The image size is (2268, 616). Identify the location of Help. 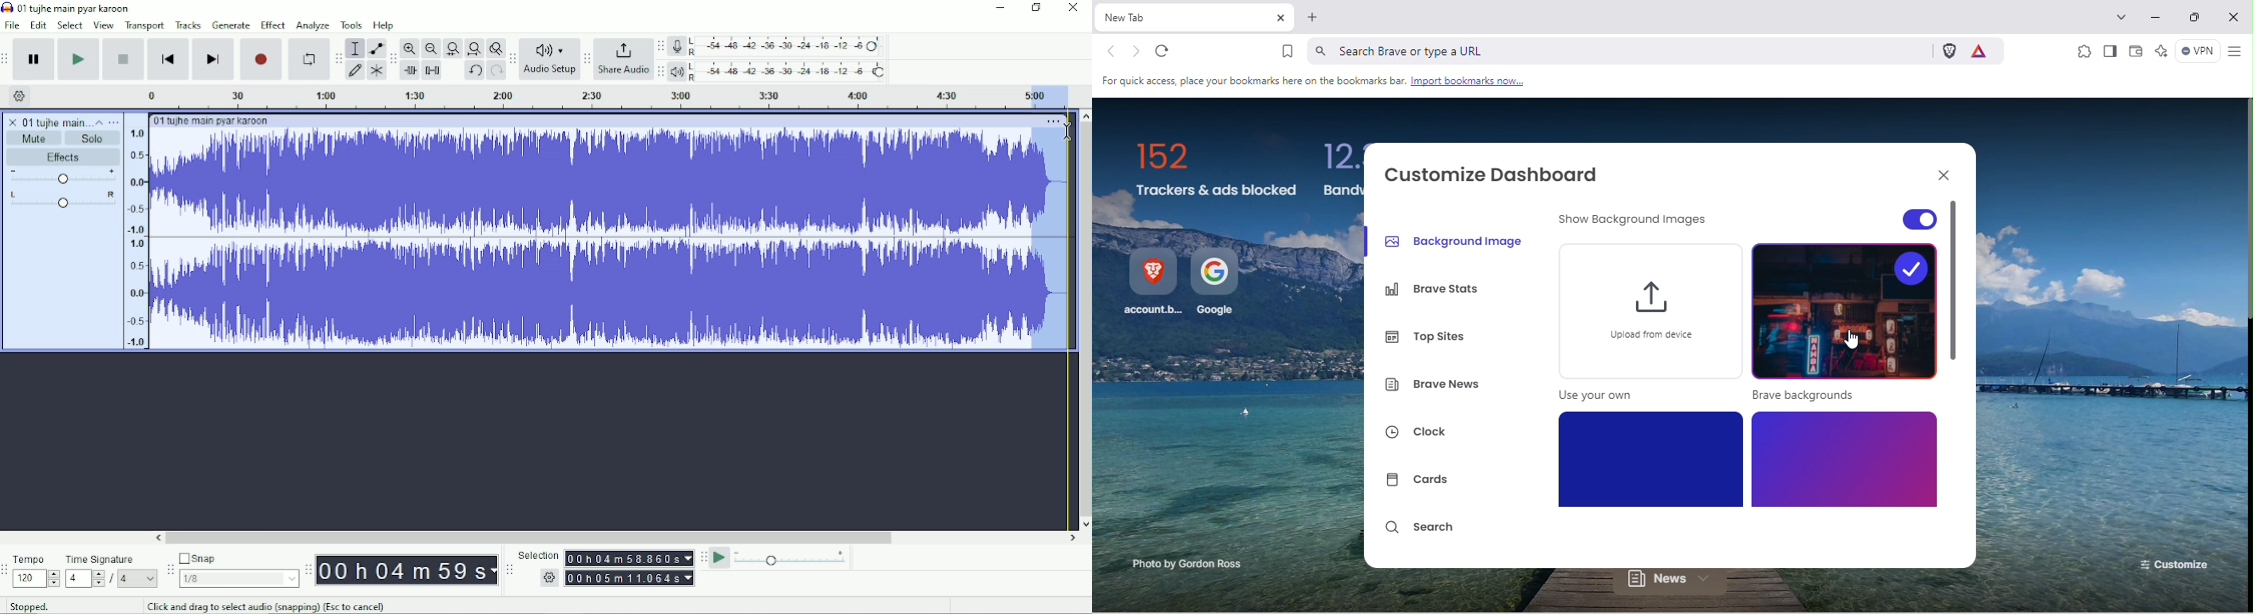
(385, 25).